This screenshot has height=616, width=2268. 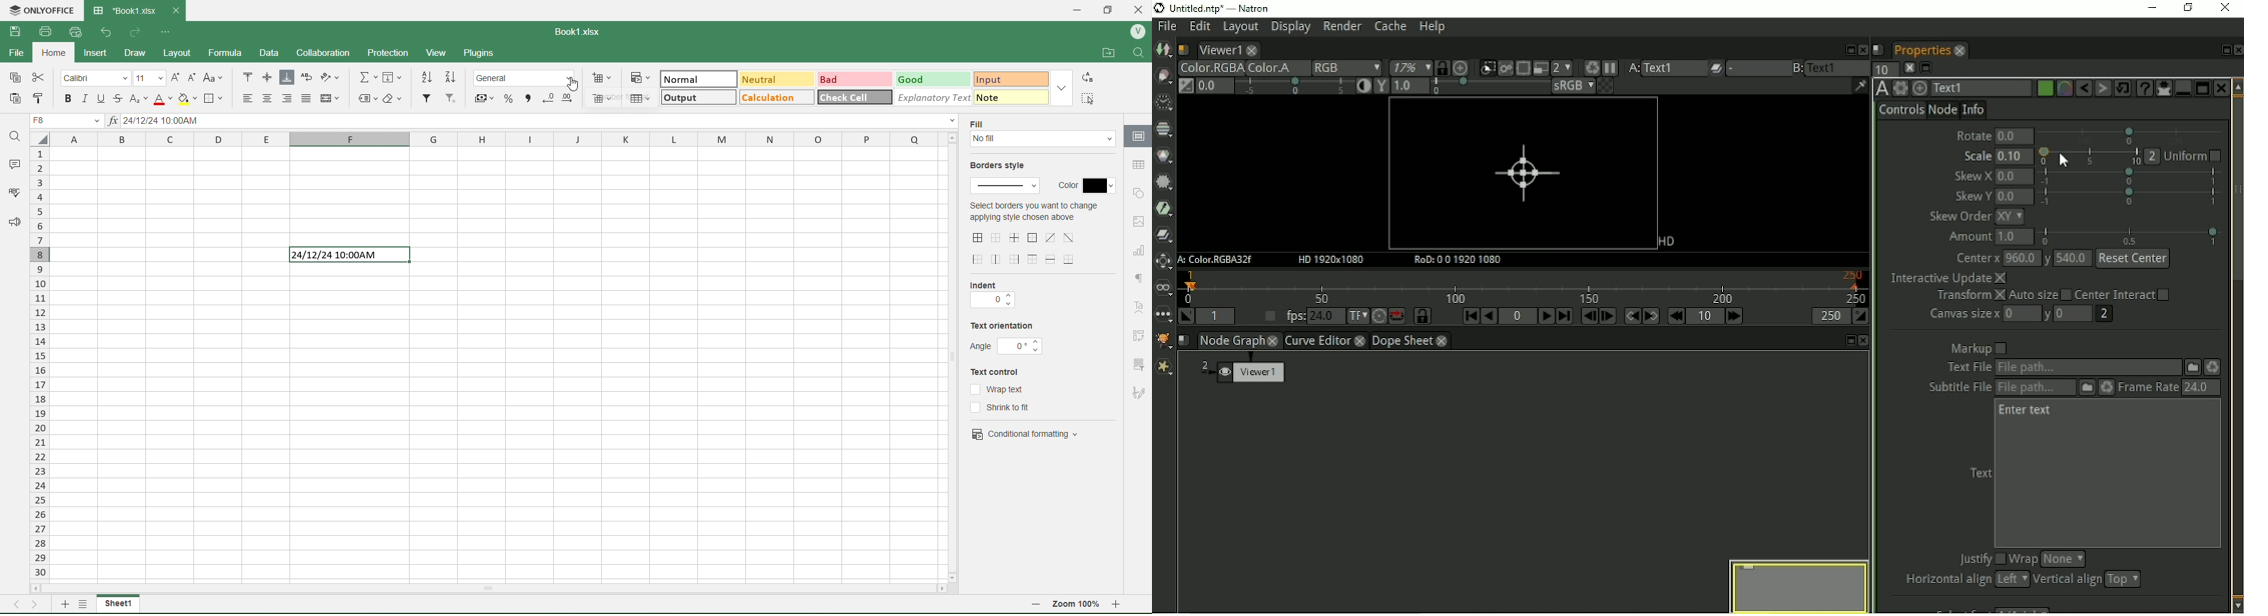 I want to click on Good, so click(x=917, y=78).